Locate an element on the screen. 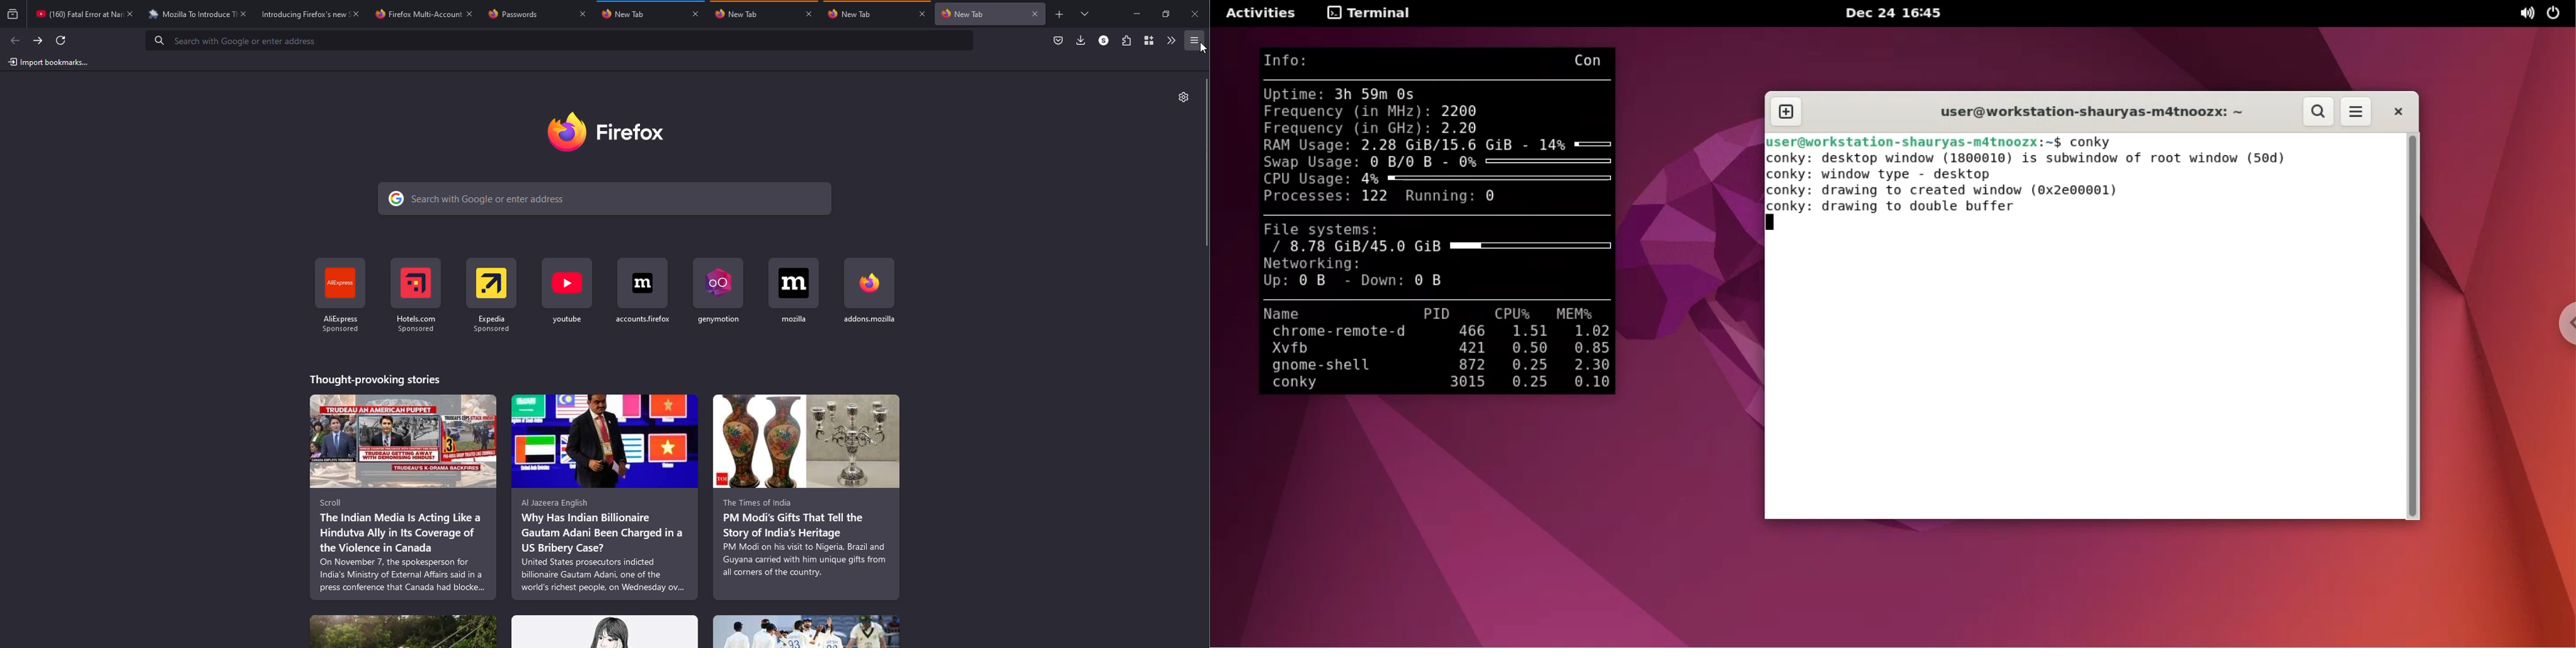 The width and height of the screenshot is (2576, 672). tab is located at coordinates (77, 13).